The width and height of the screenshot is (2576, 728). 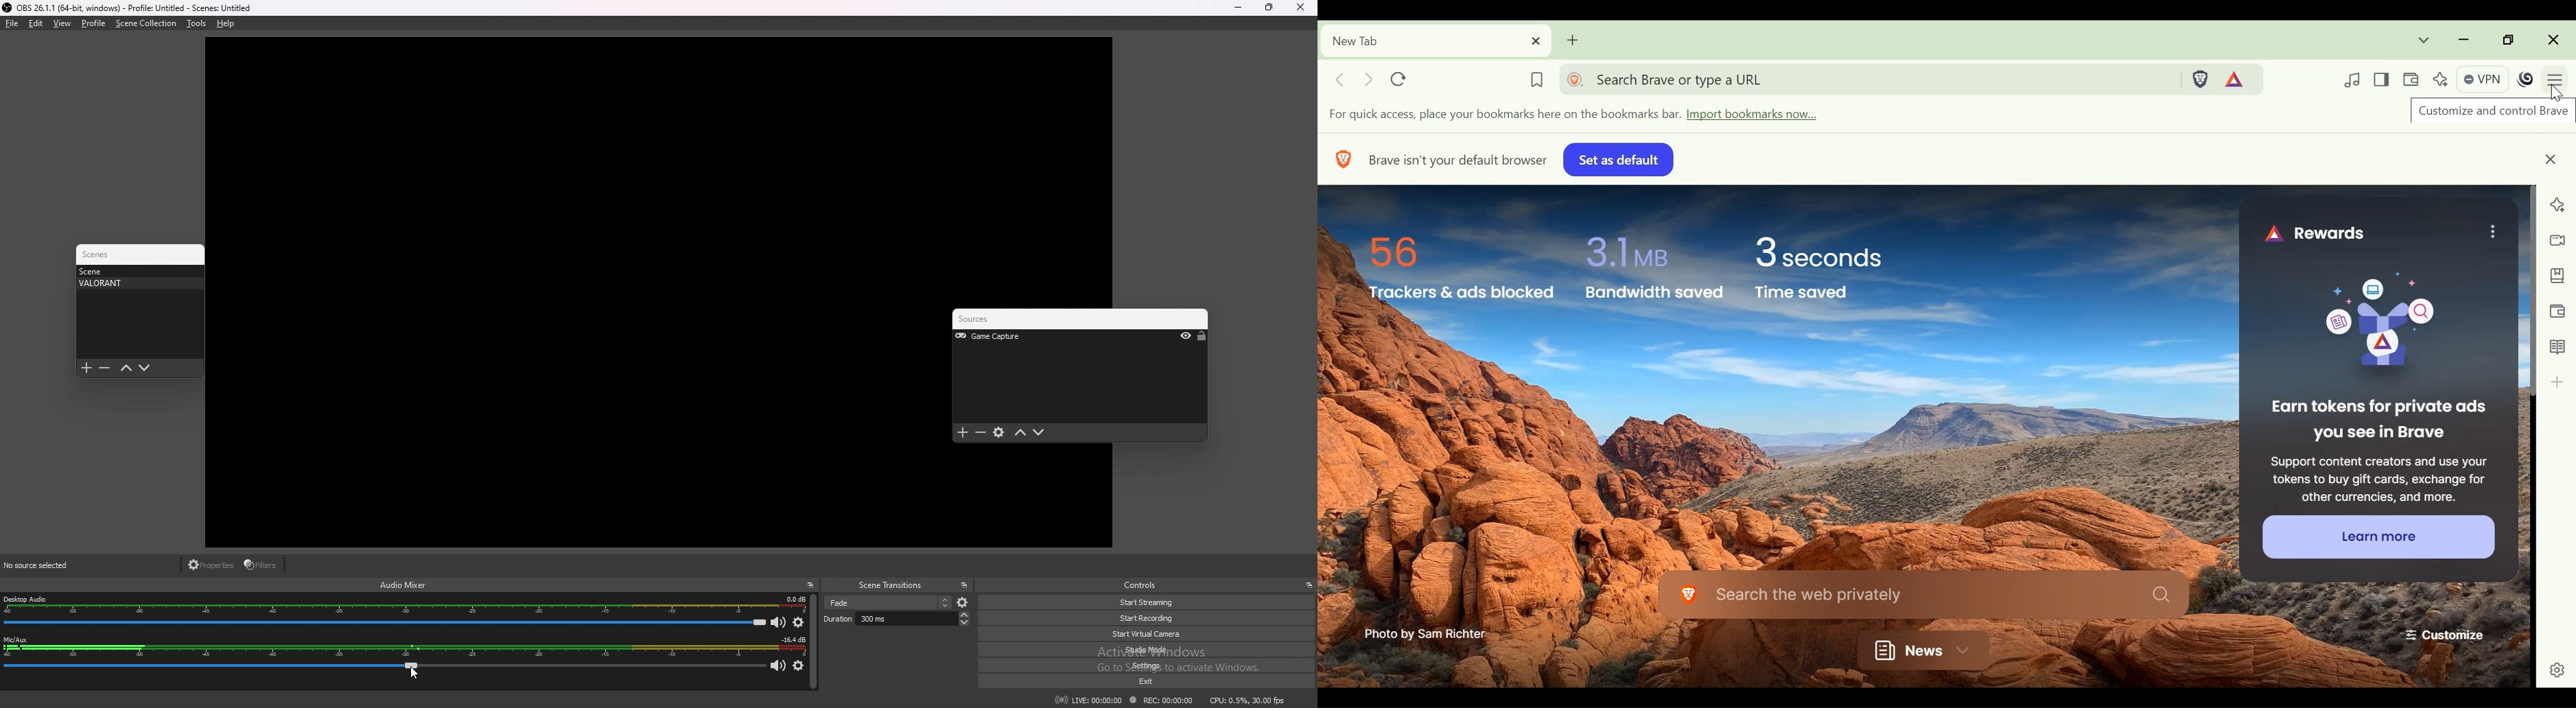 I want to click on cursor, so click(x=412, y=673).